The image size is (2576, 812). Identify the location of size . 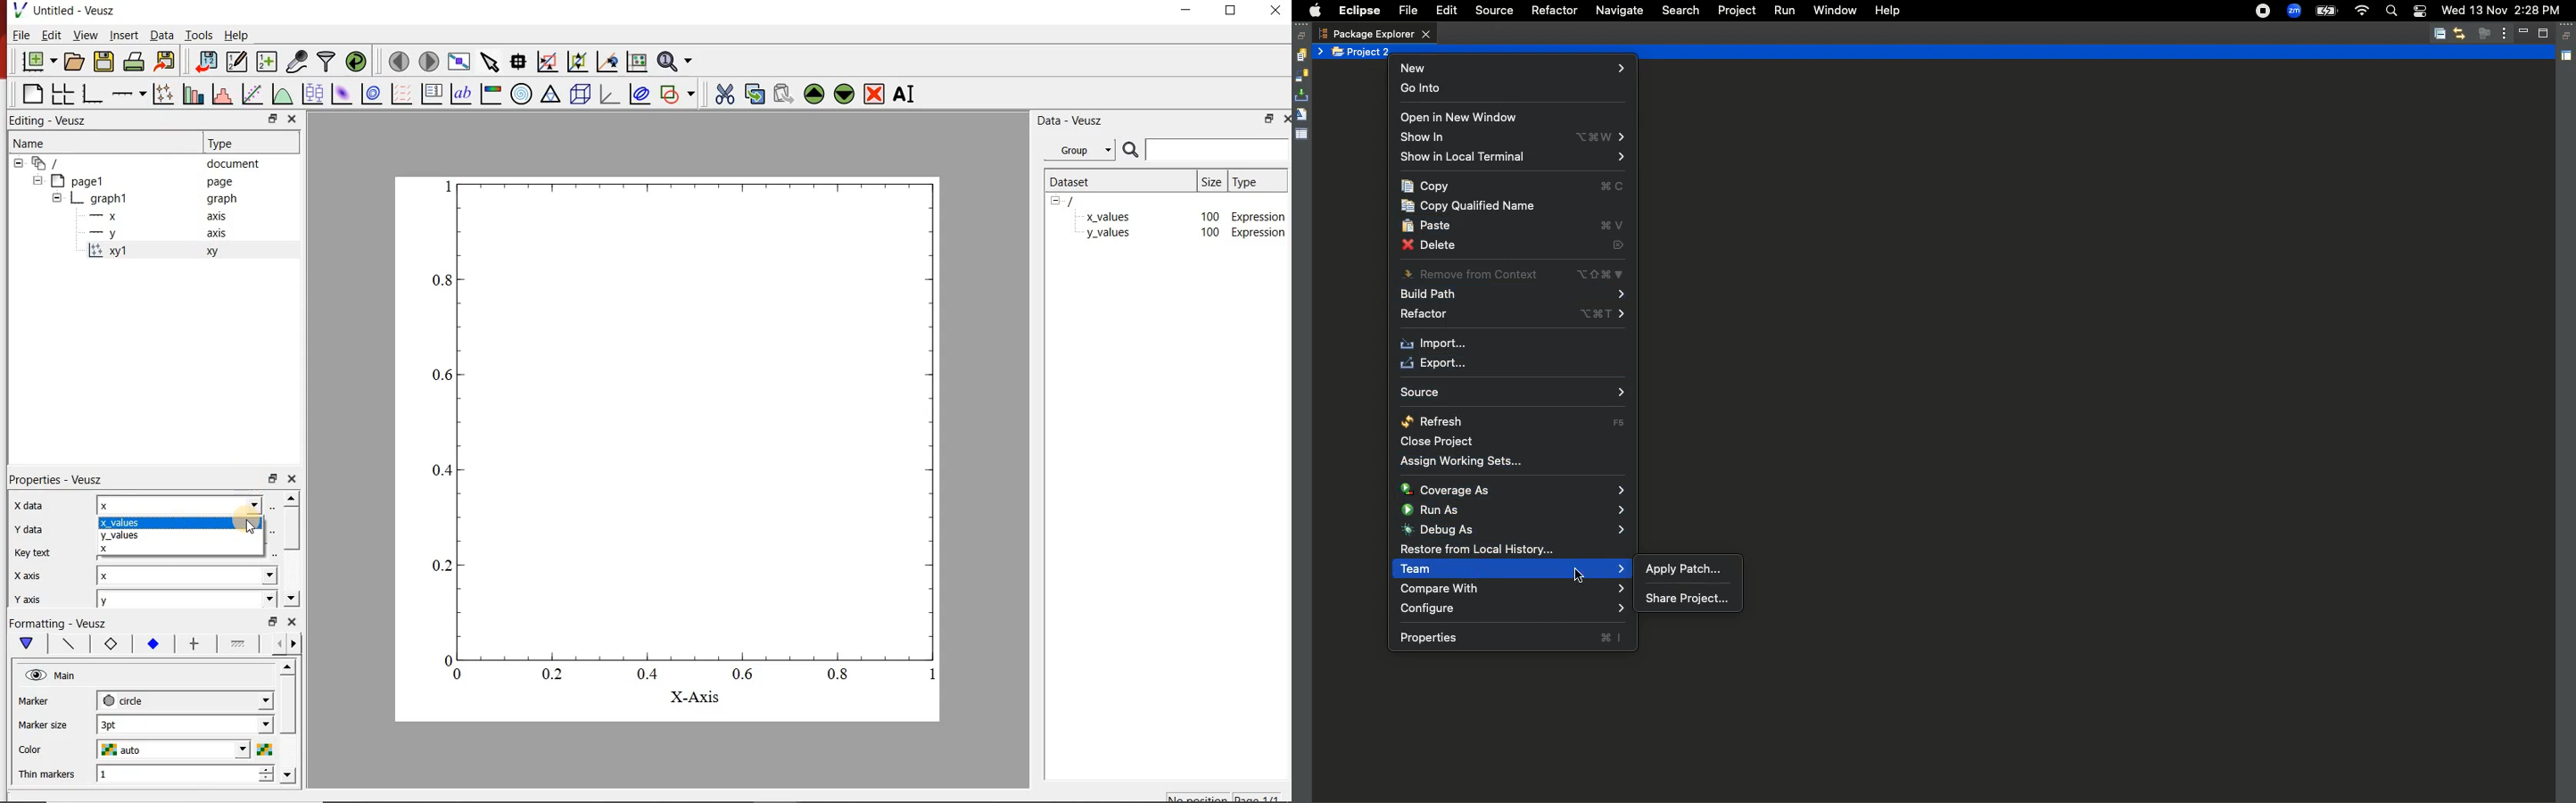
(1213, 182).